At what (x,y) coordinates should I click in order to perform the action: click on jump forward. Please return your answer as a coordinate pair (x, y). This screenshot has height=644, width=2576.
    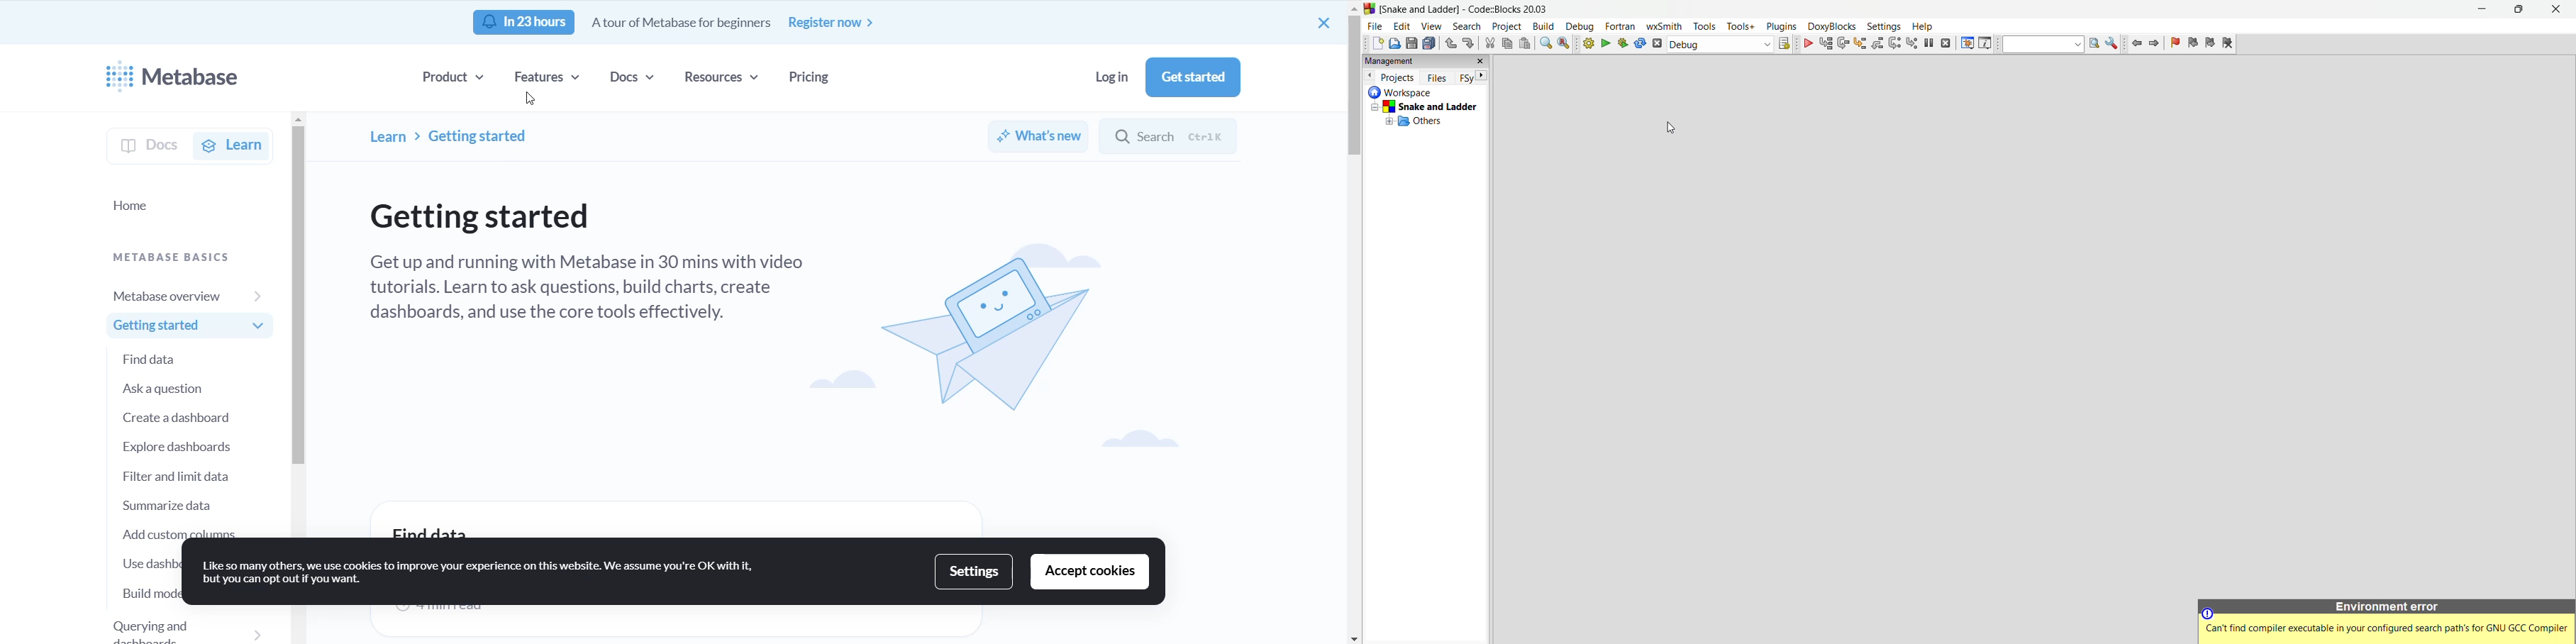
    Looking at the image, I should click on (2155, 44).